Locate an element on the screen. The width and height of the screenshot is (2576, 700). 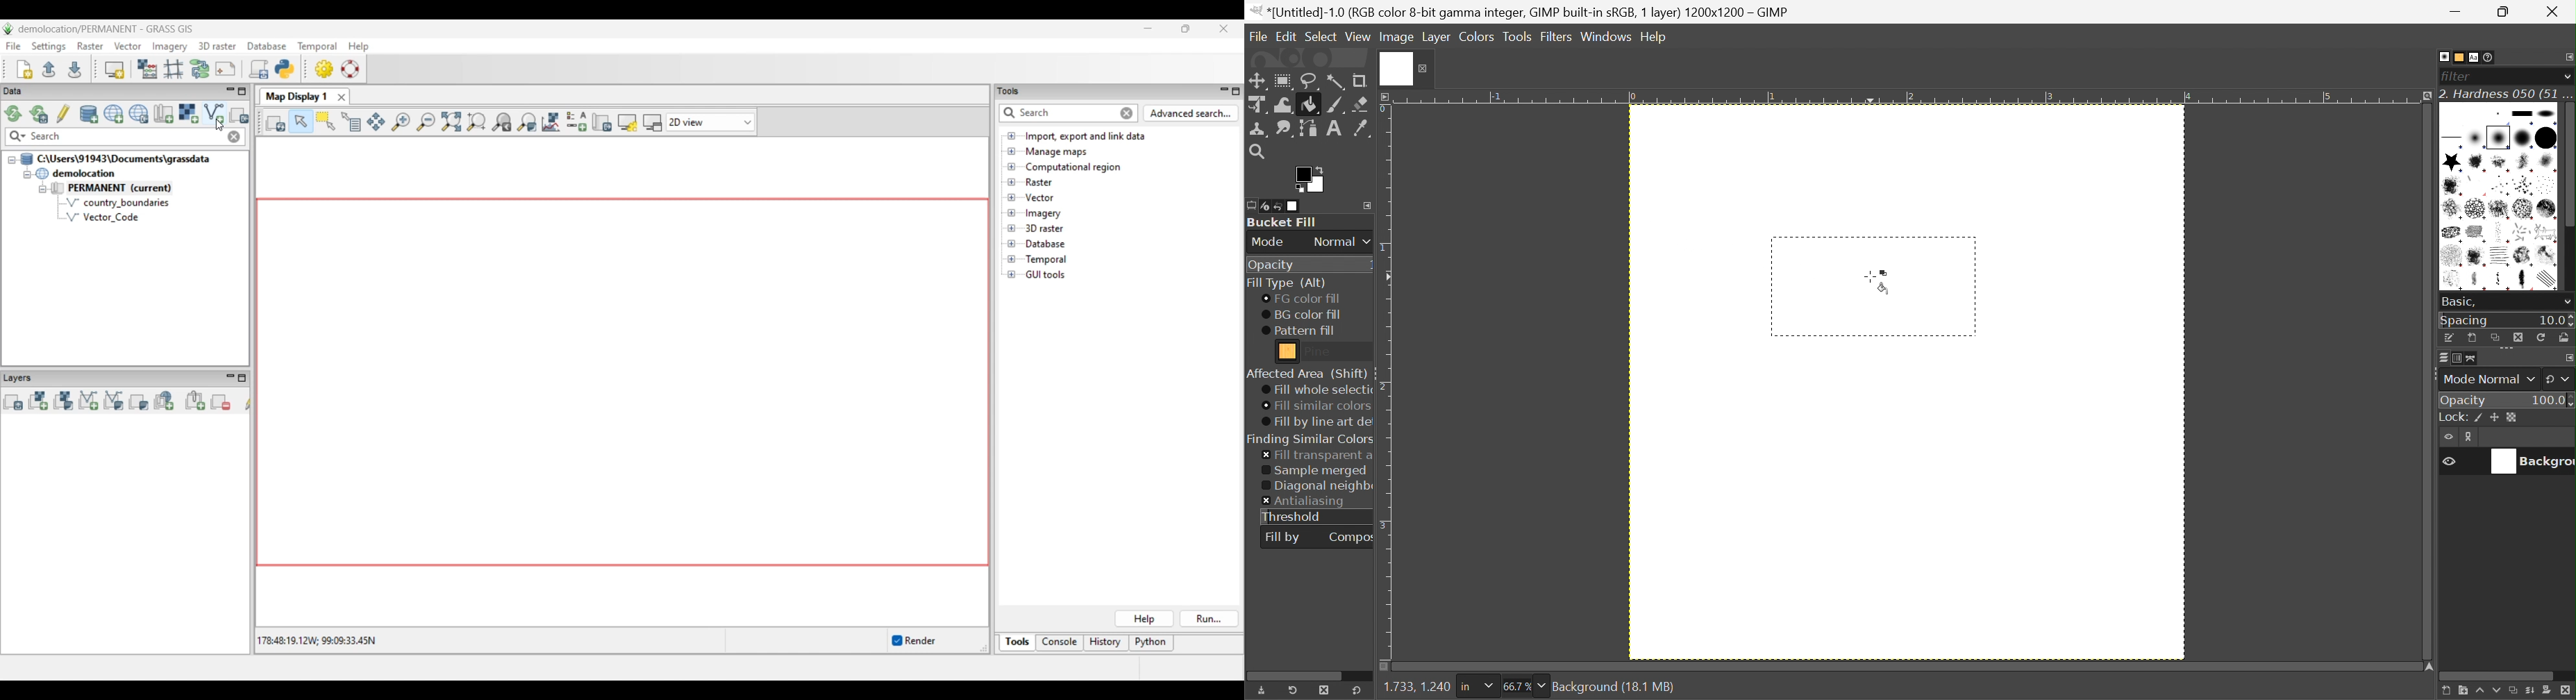
Space is located at coordinates (2465, 321).